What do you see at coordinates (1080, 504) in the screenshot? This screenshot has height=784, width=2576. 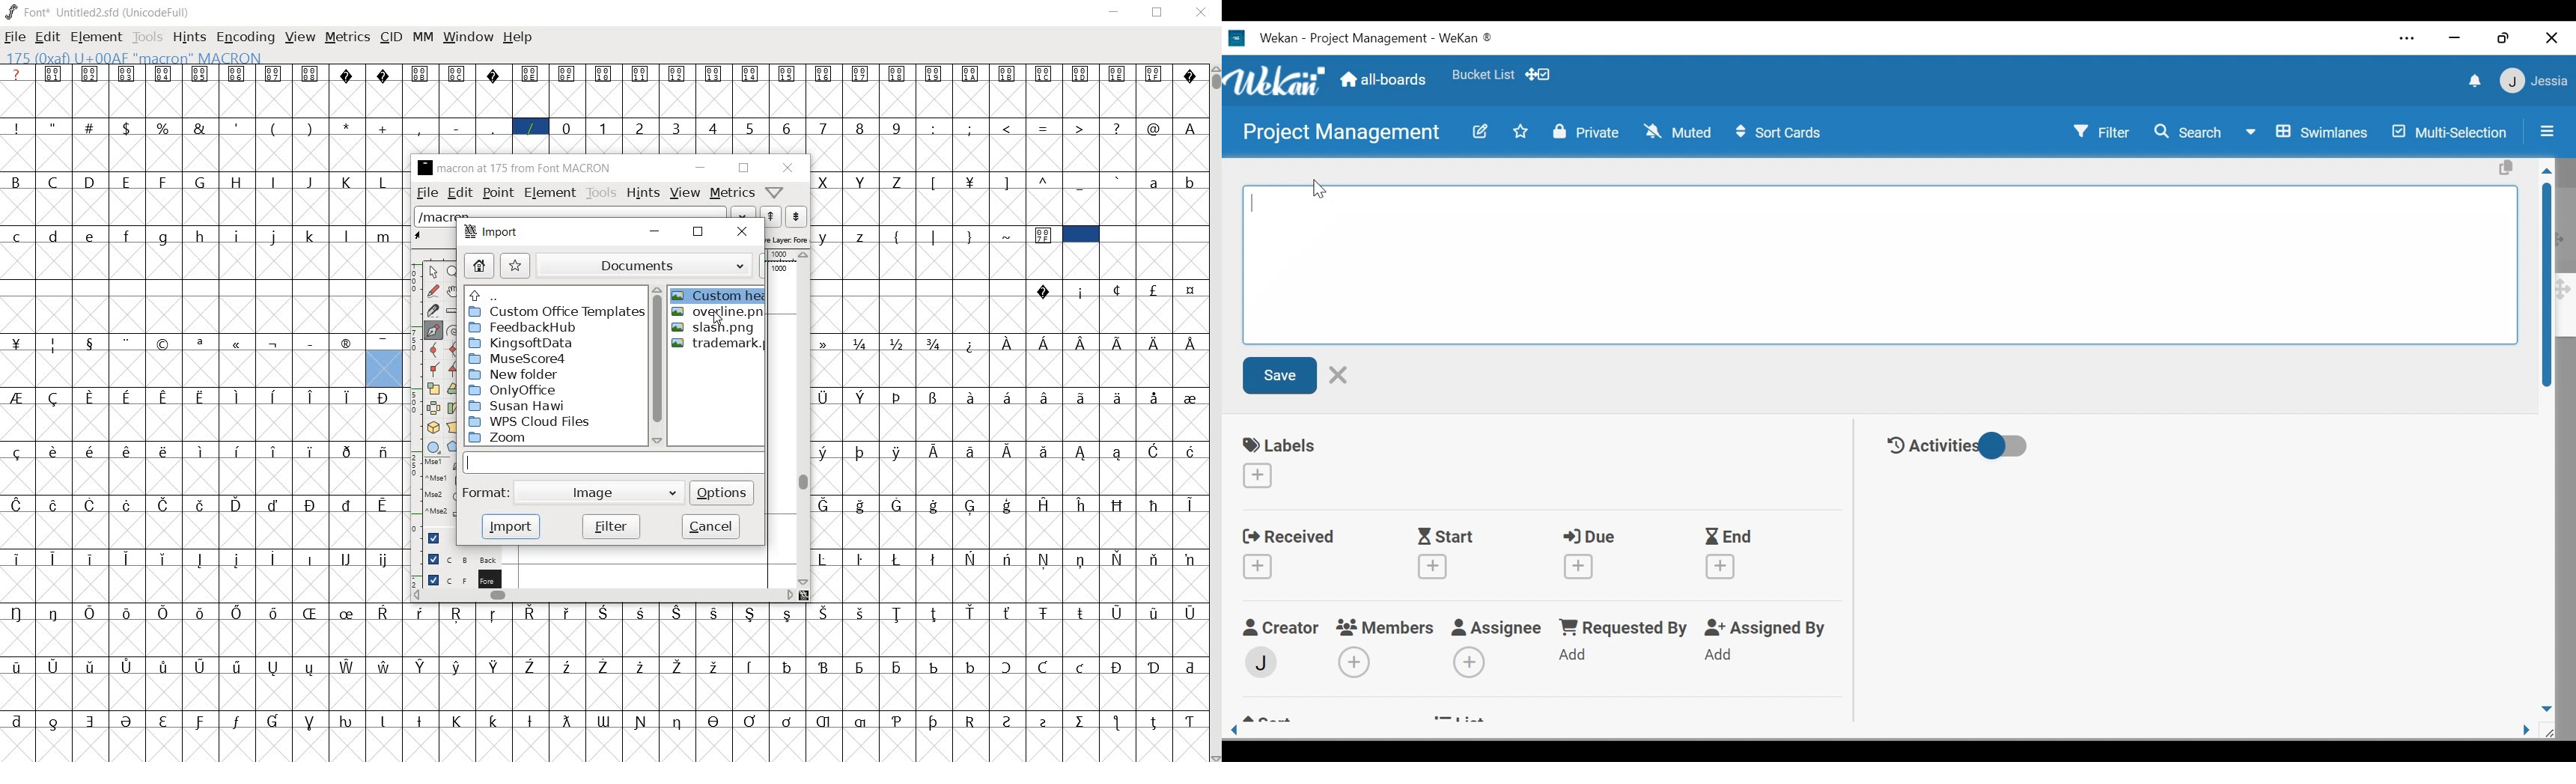 I see `Symbol` at bounding box center [1080, 504].